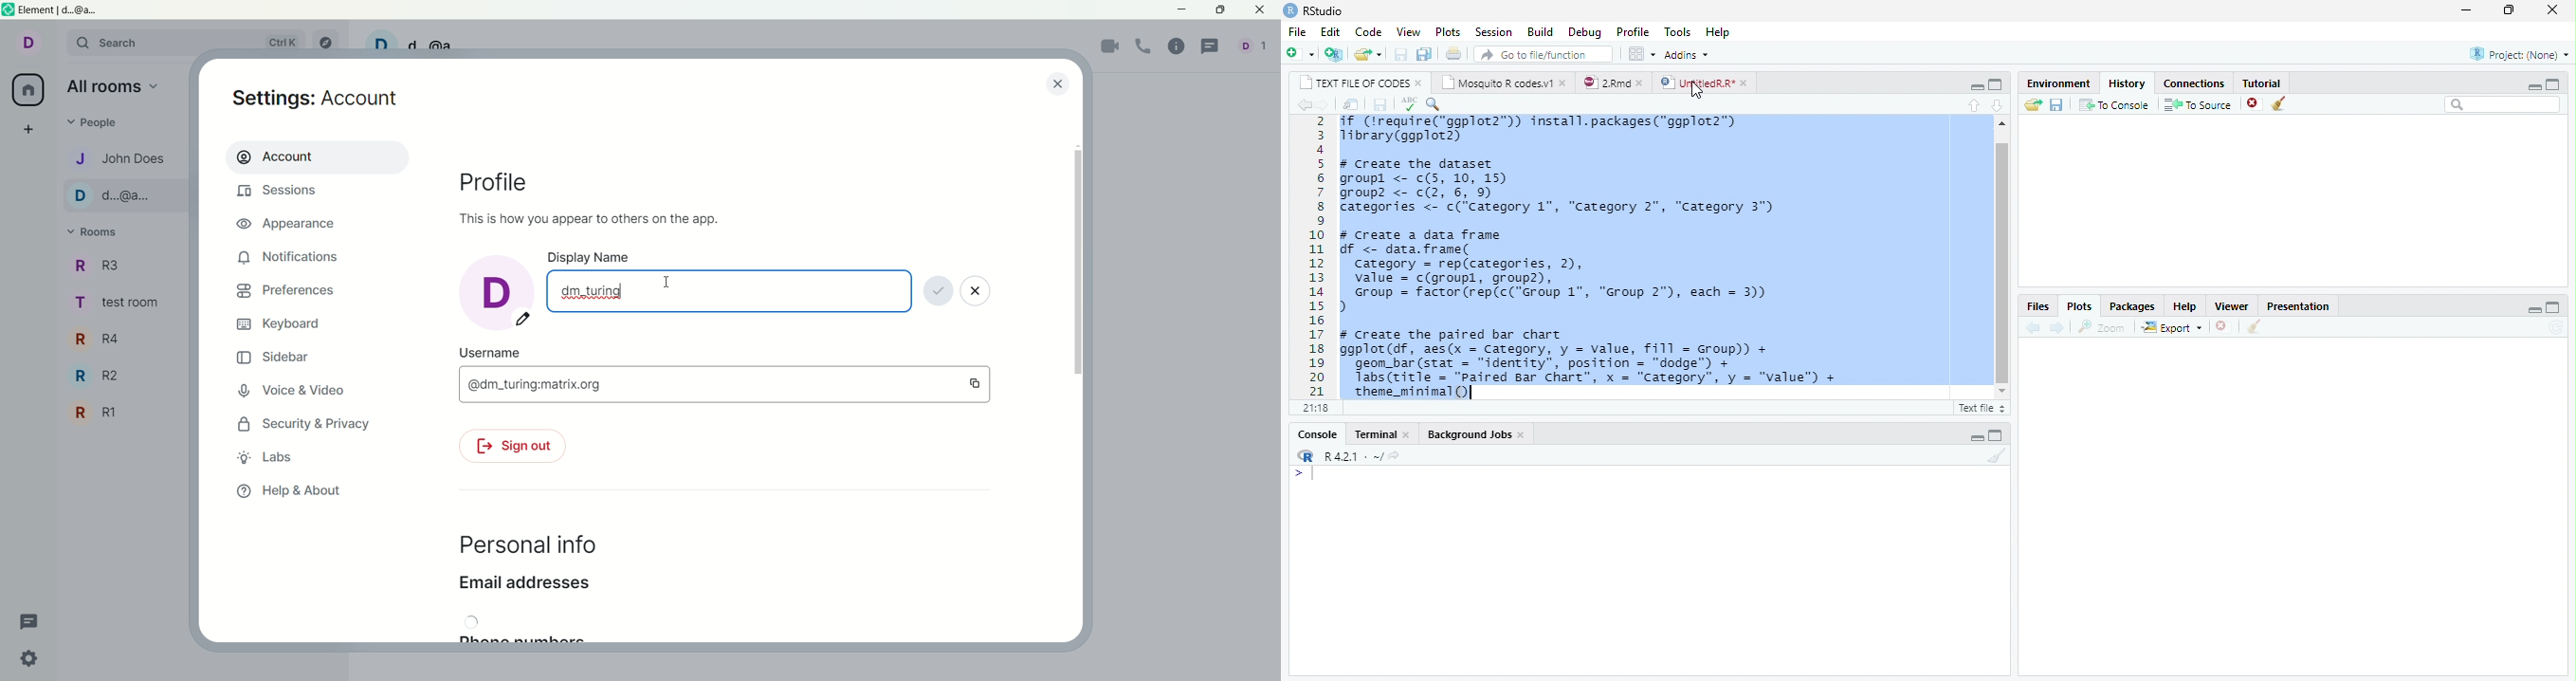  What do you see at coordinates (2060, 327) in the screenshot?
I see `next plot` at bounding box center [2060, 327].